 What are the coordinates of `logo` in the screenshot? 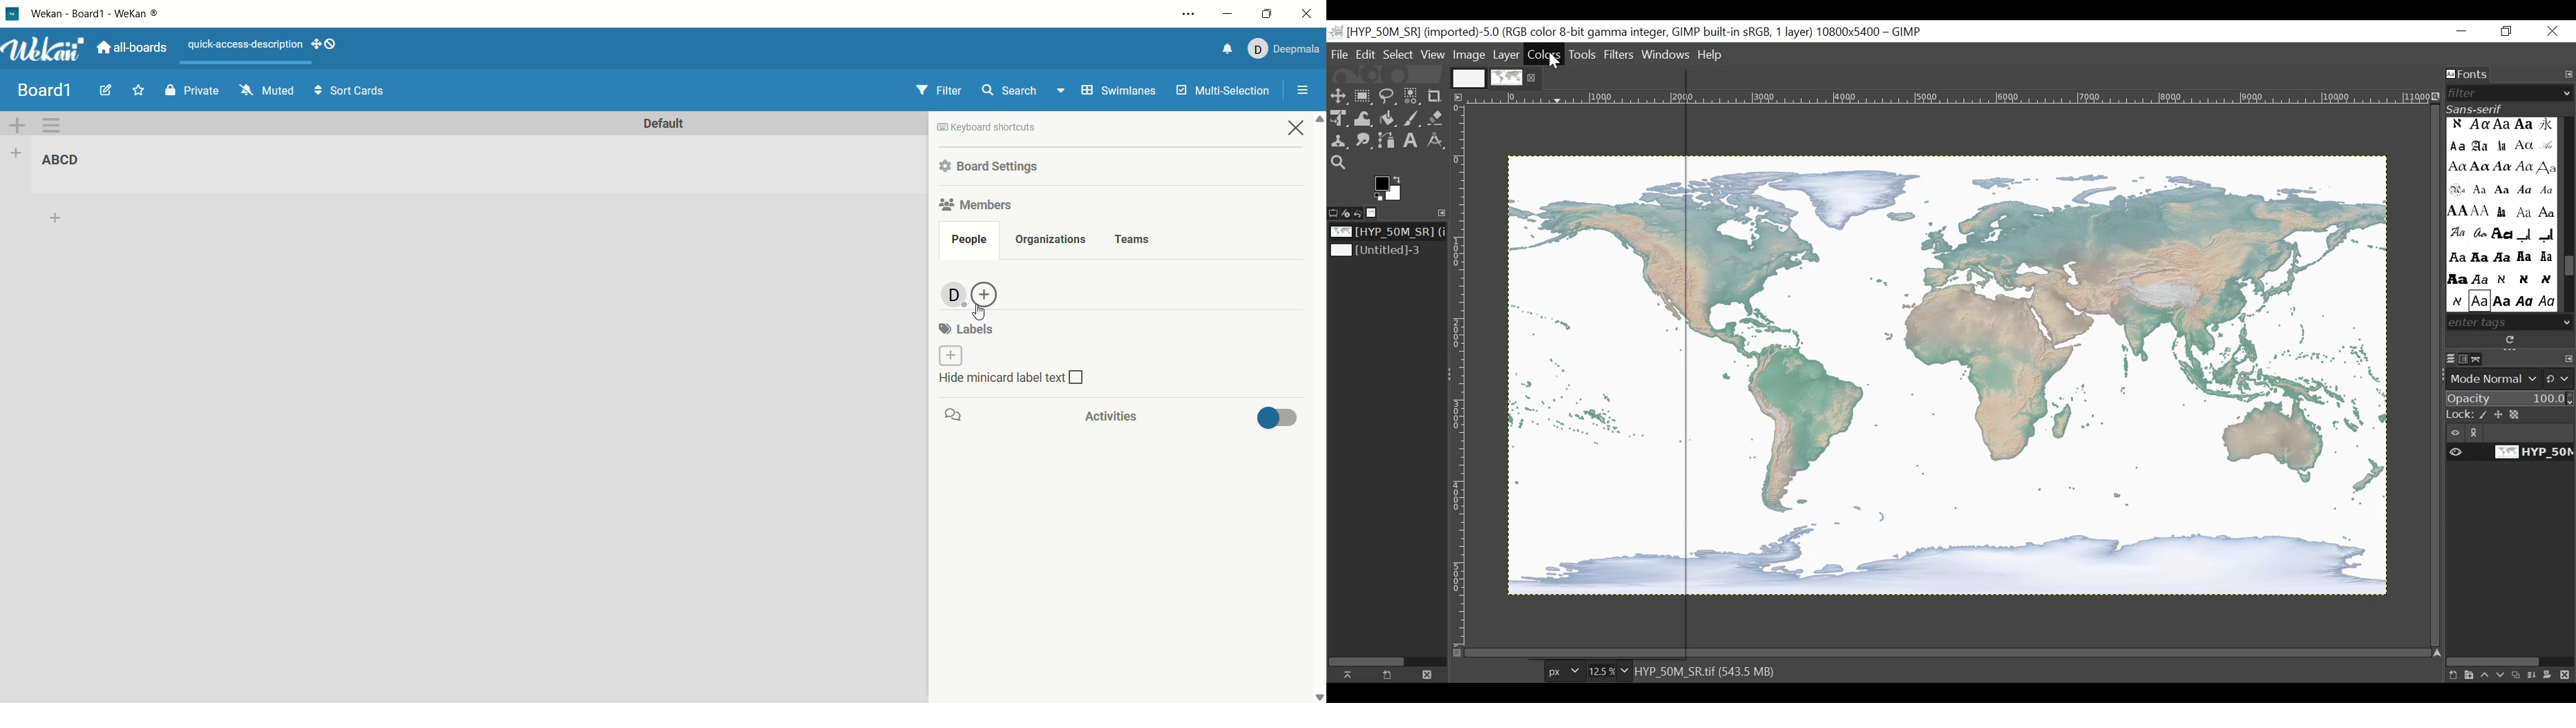 It's located at (11, 13).